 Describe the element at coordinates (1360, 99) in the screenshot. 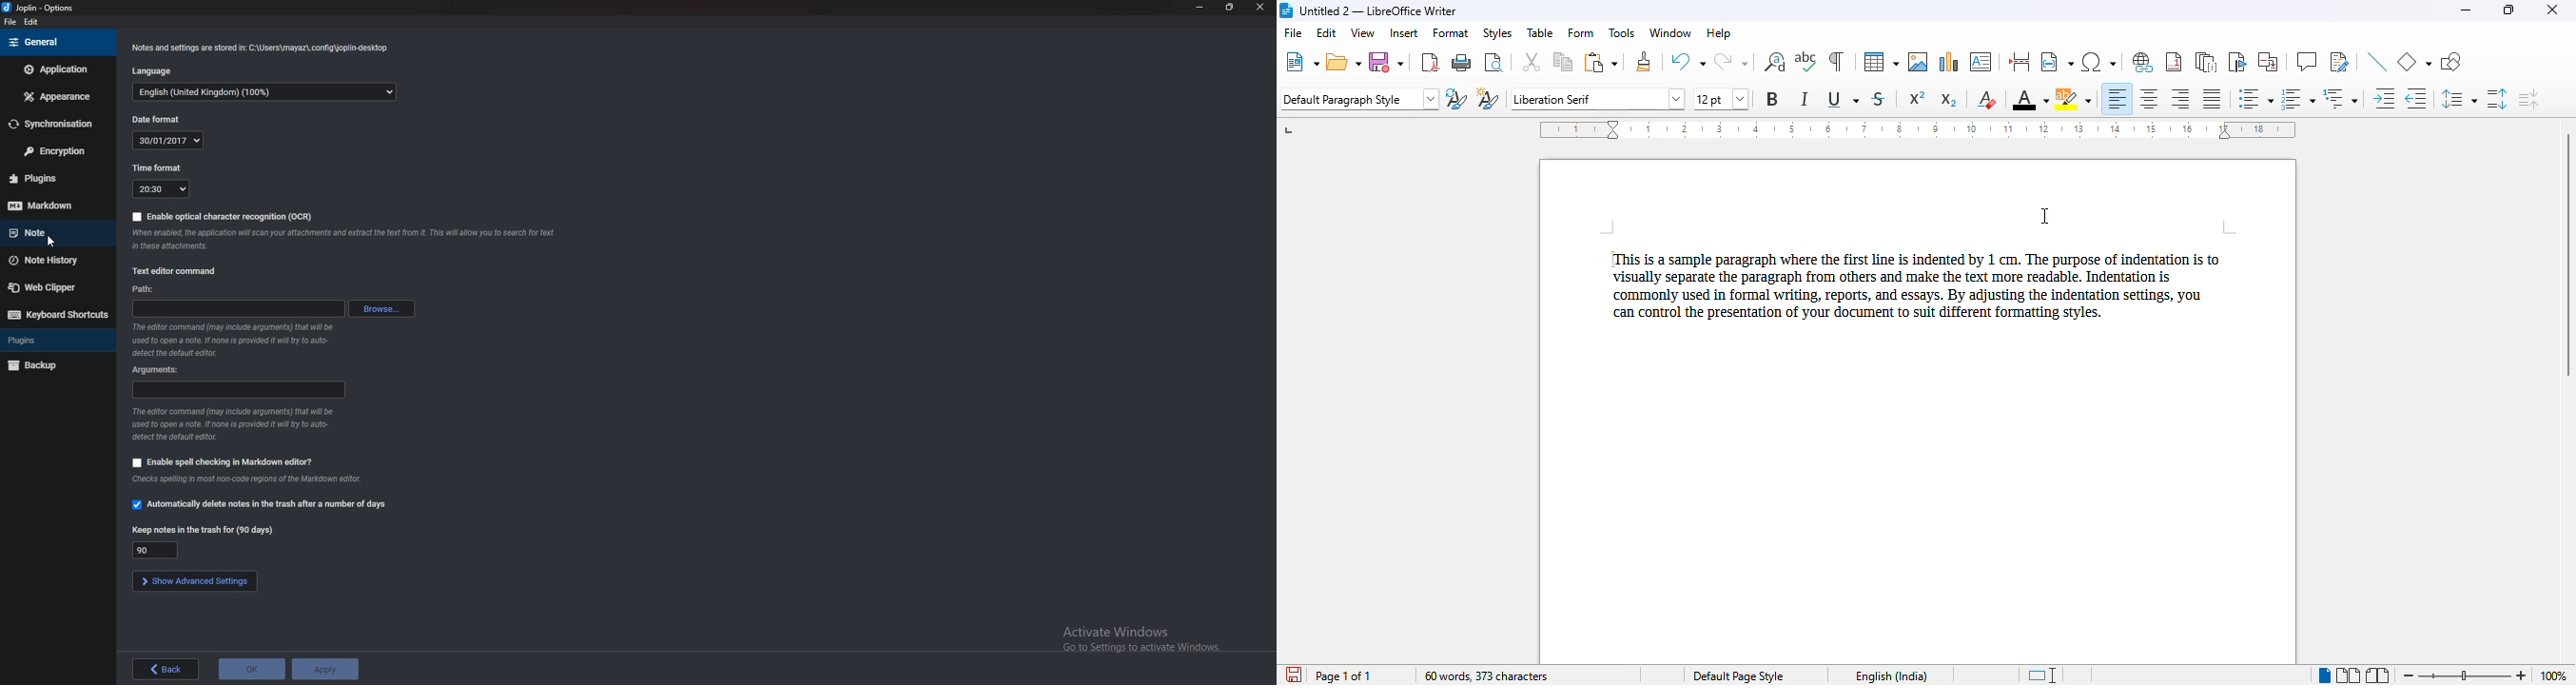

I see `set paragraph style` at that location.